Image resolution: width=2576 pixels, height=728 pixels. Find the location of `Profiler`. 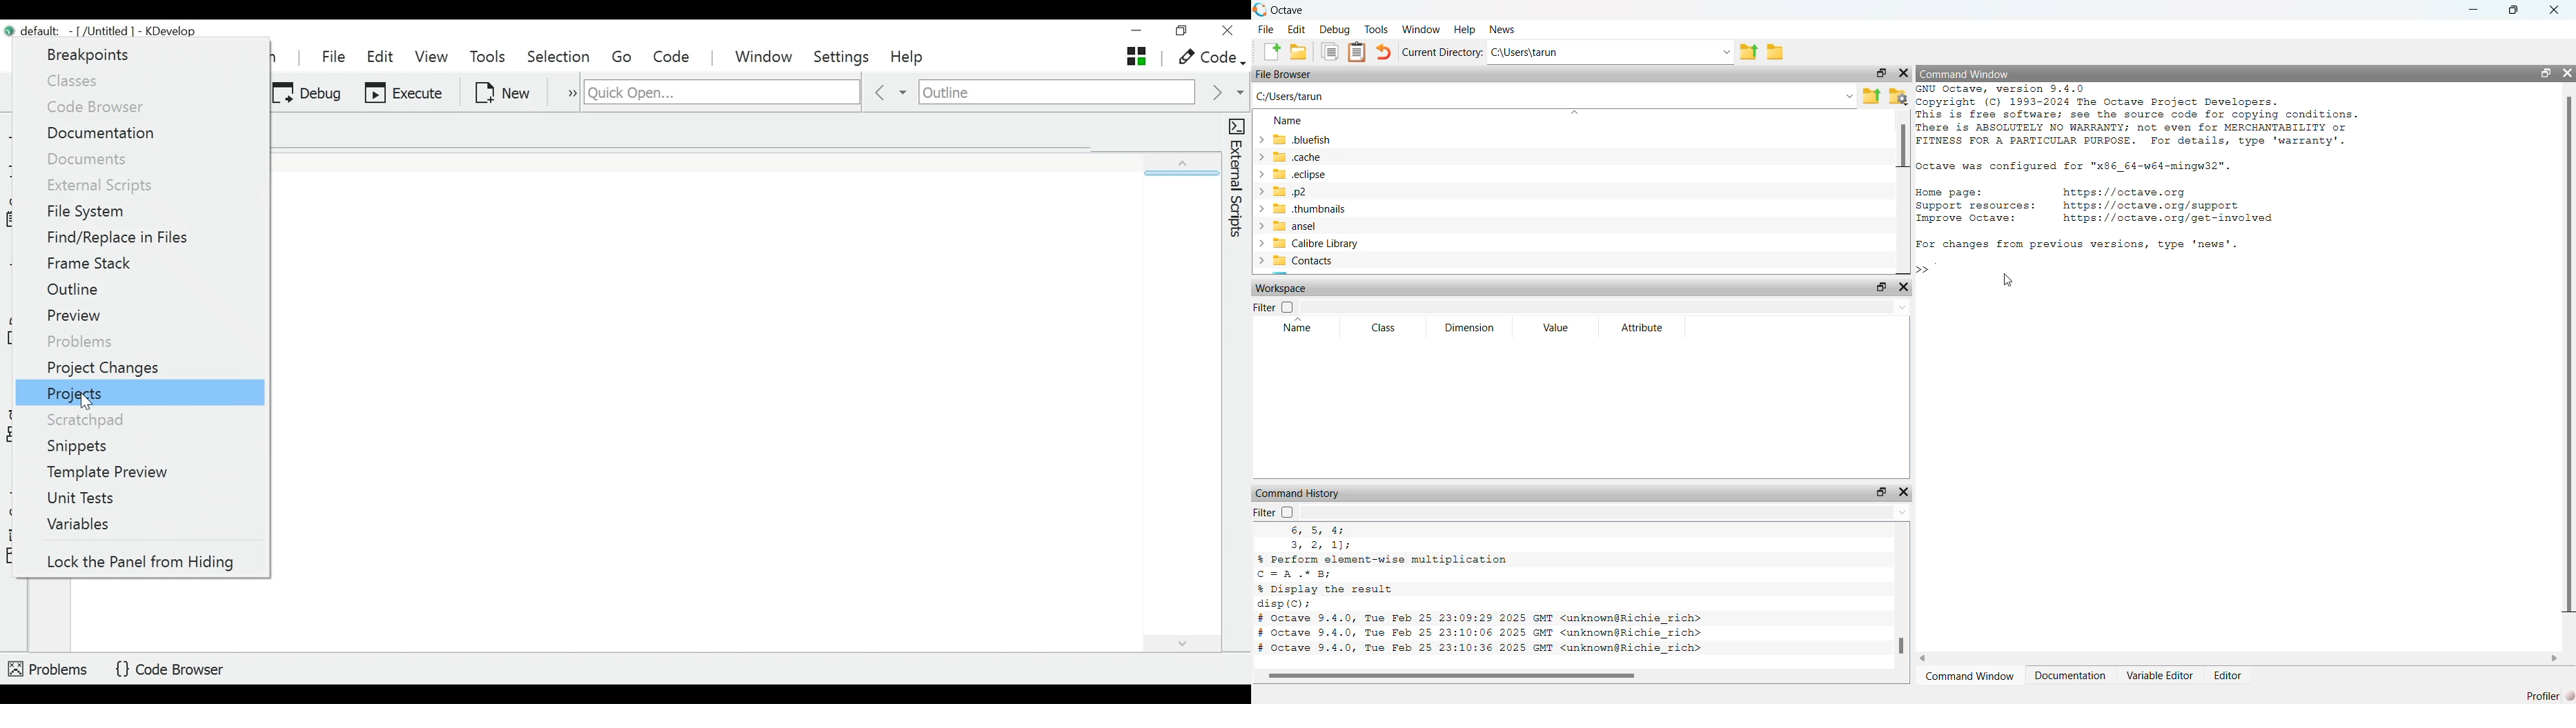

Profiler is located at coordinates (2546, 696).